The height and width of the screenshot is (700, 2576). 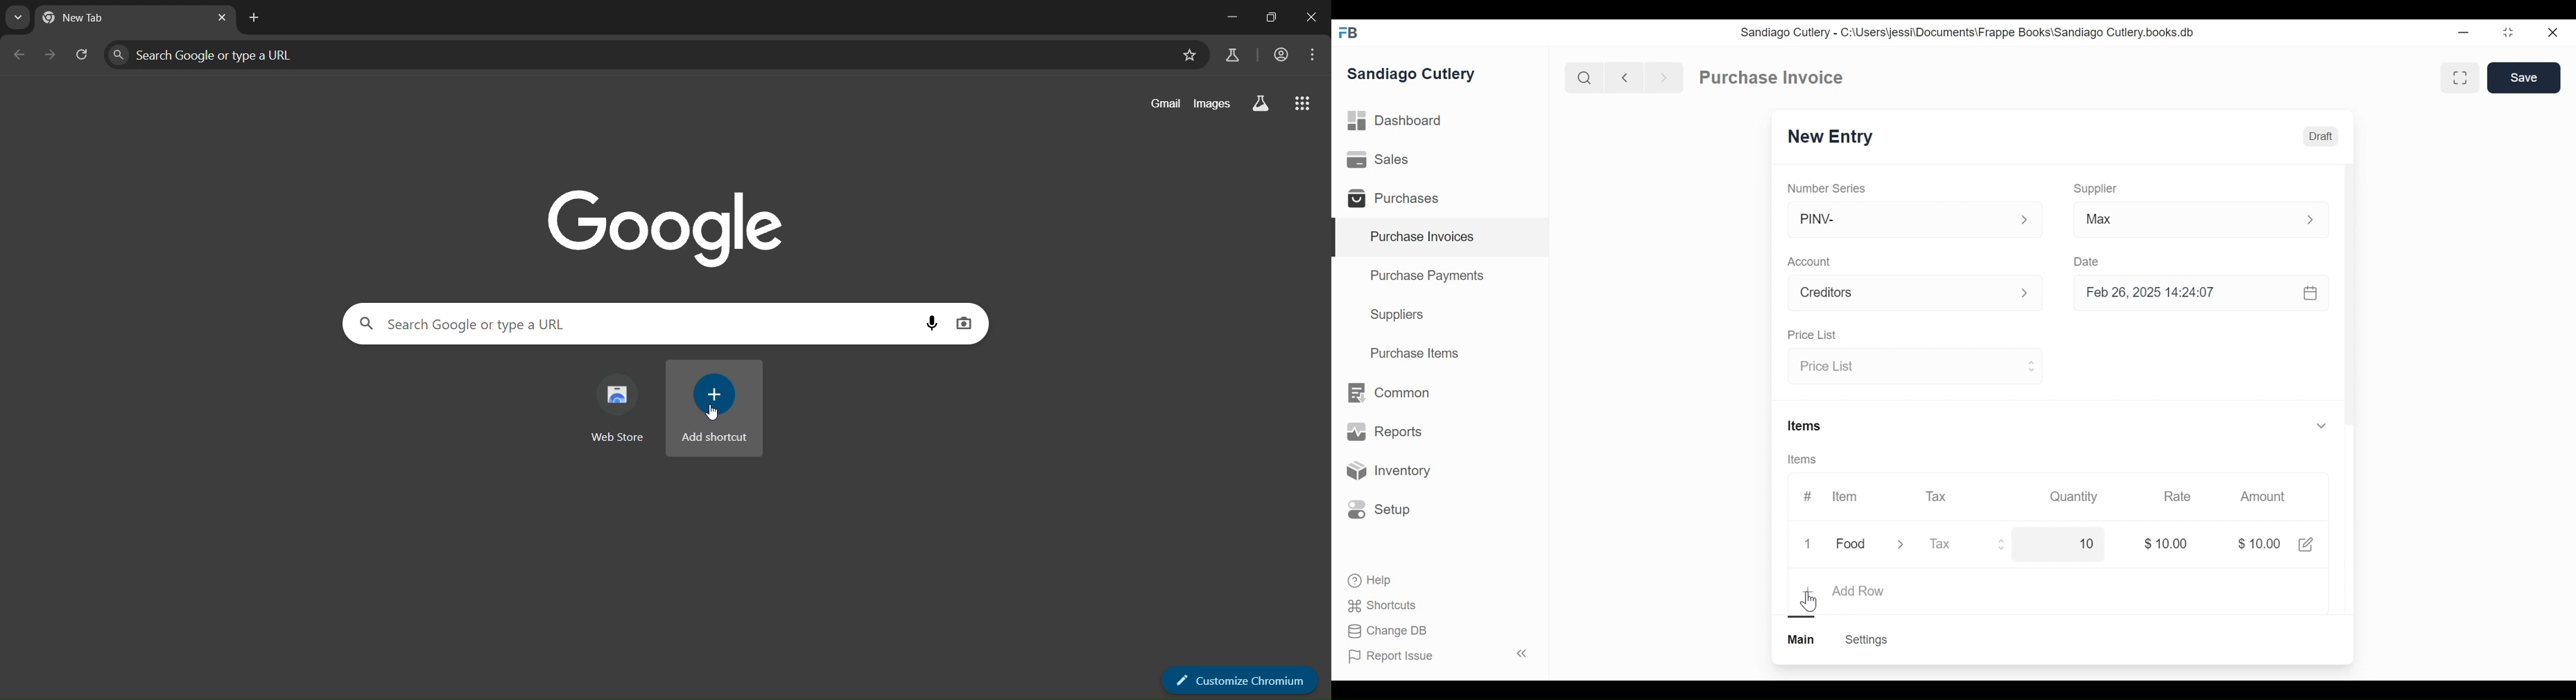 What do you see at coordinates (2075, 545) in the screenshot?
I see `10` at bounding box center [2075, 545].